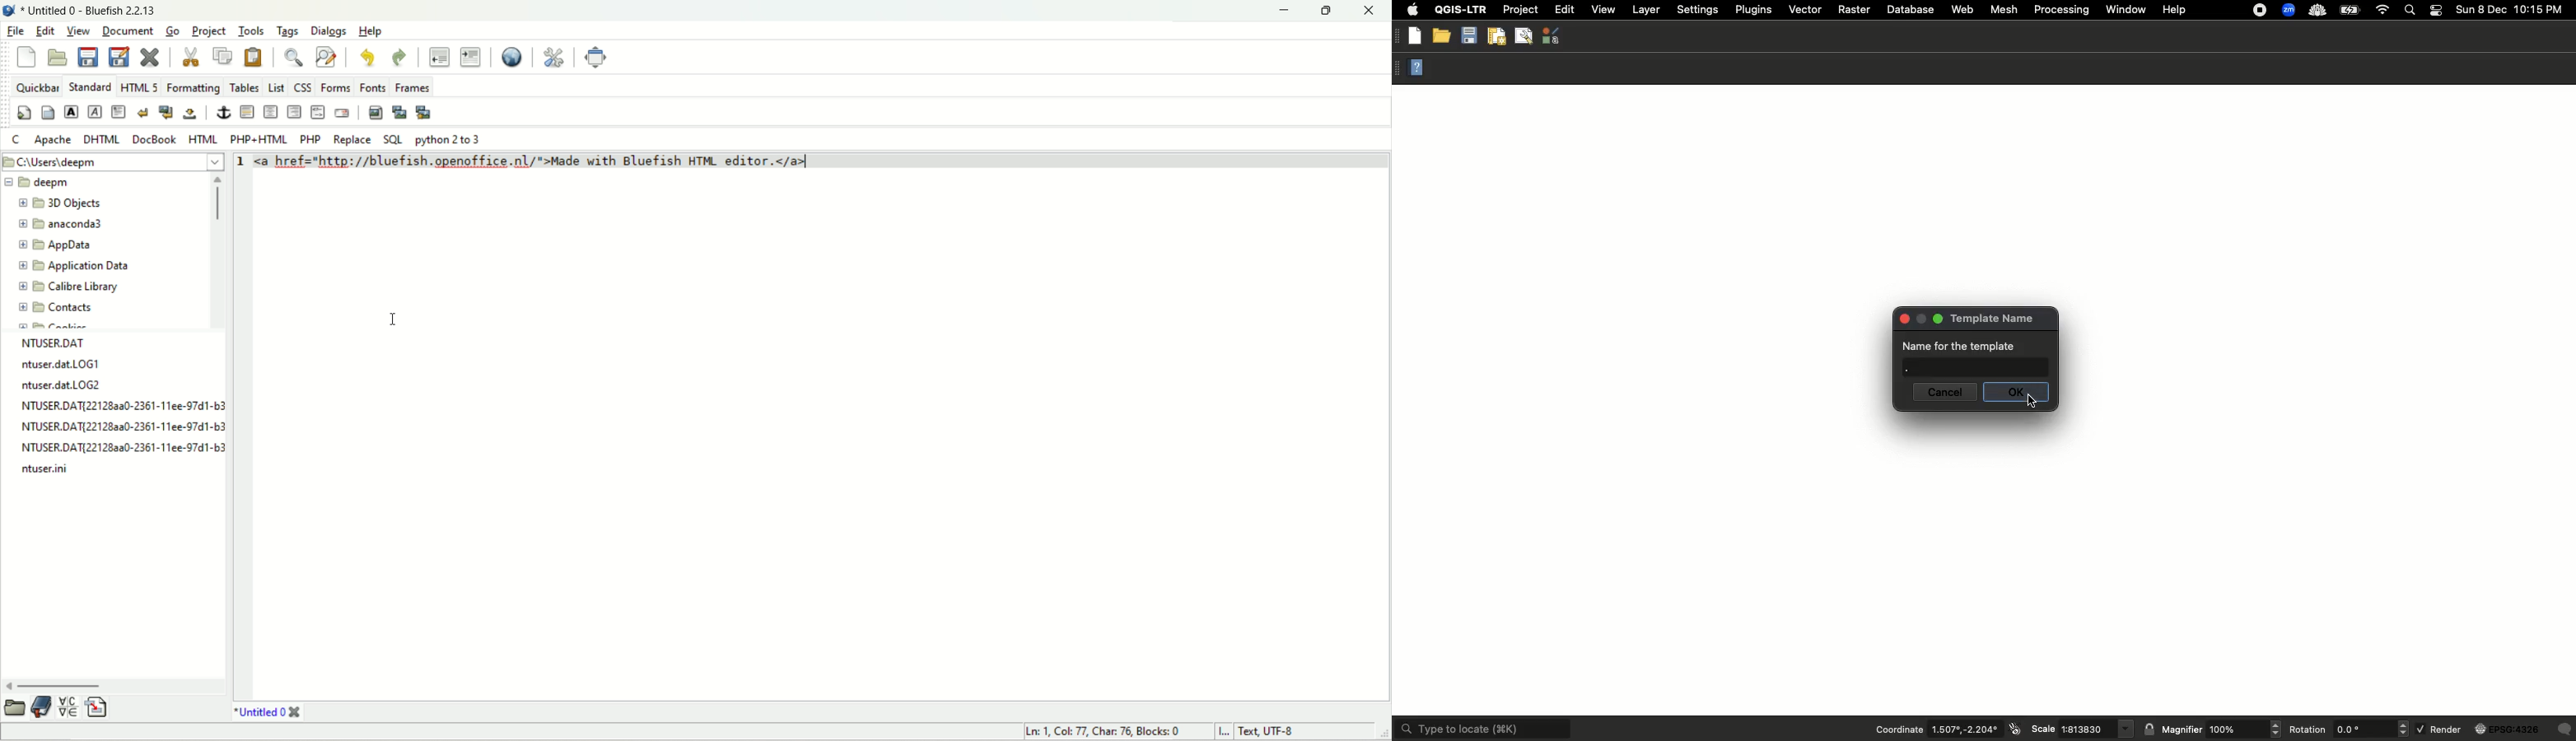  What do you see at coordinates (226, 113) in the screenshot?
I see `anchor/hyperlink` at bounding box center [226, 113].